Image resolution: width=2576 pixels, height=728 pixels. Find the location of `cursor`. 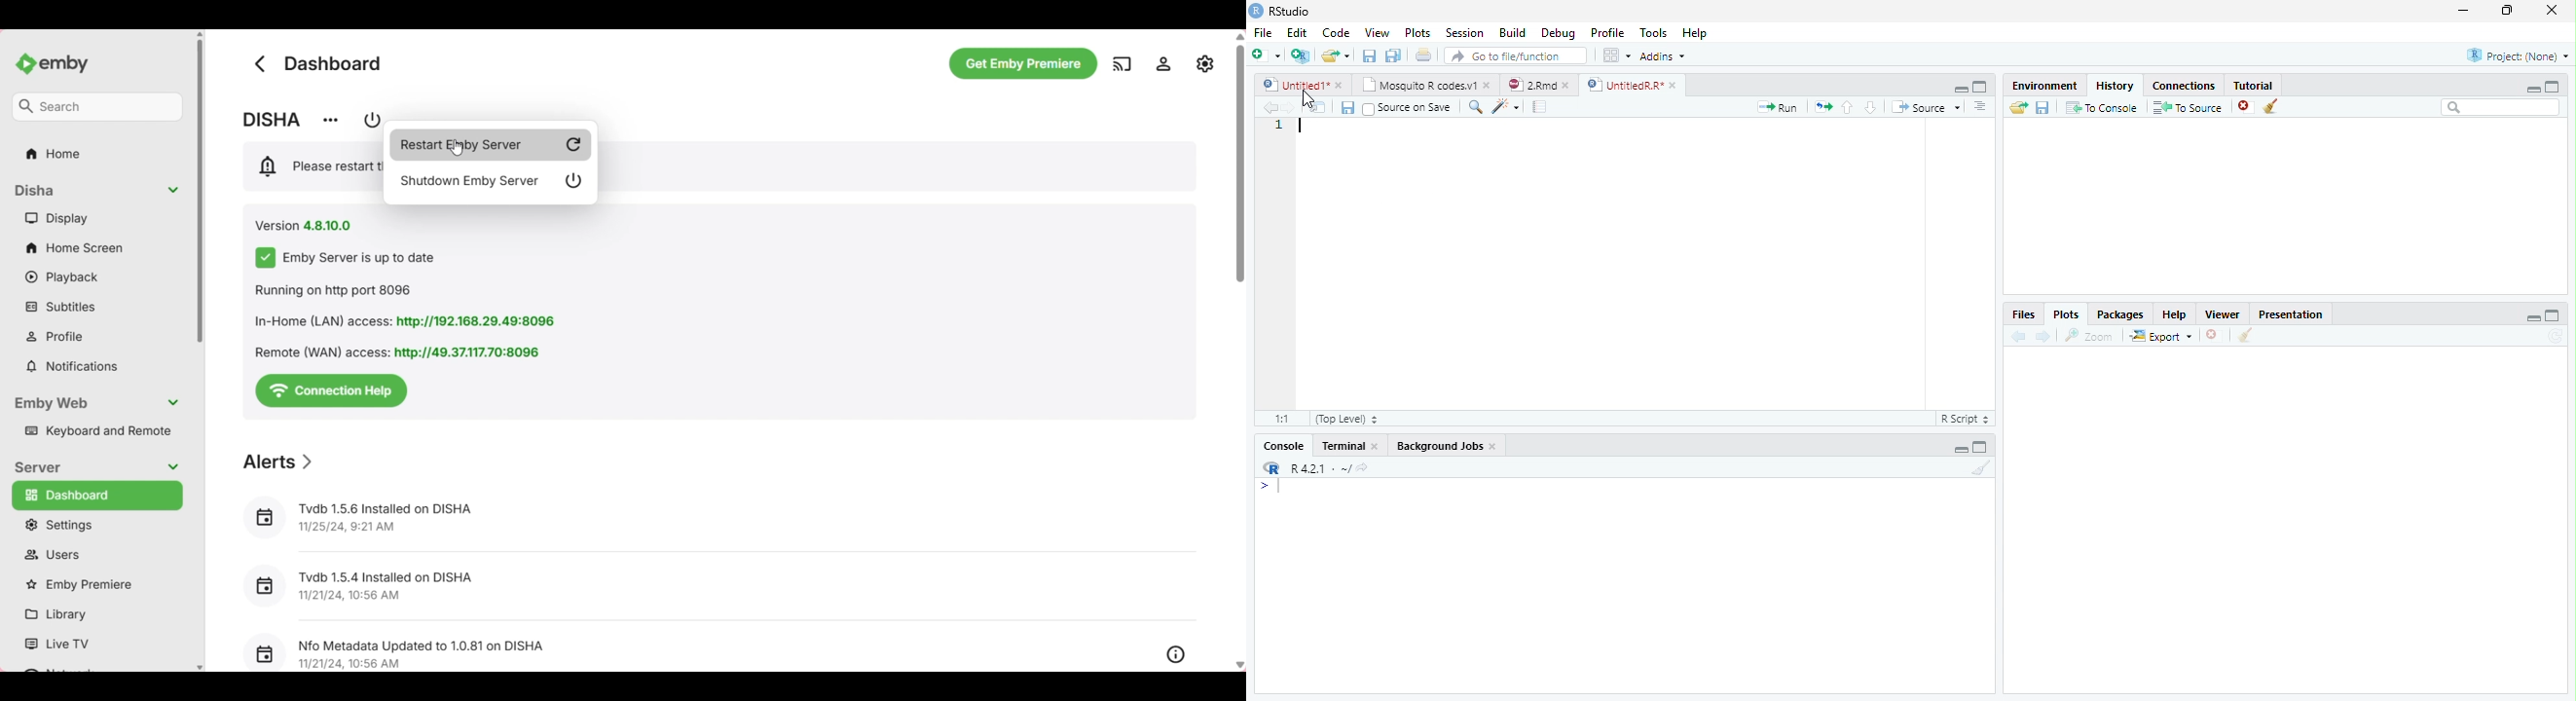

cursor is located at coordinates (1306, 101).